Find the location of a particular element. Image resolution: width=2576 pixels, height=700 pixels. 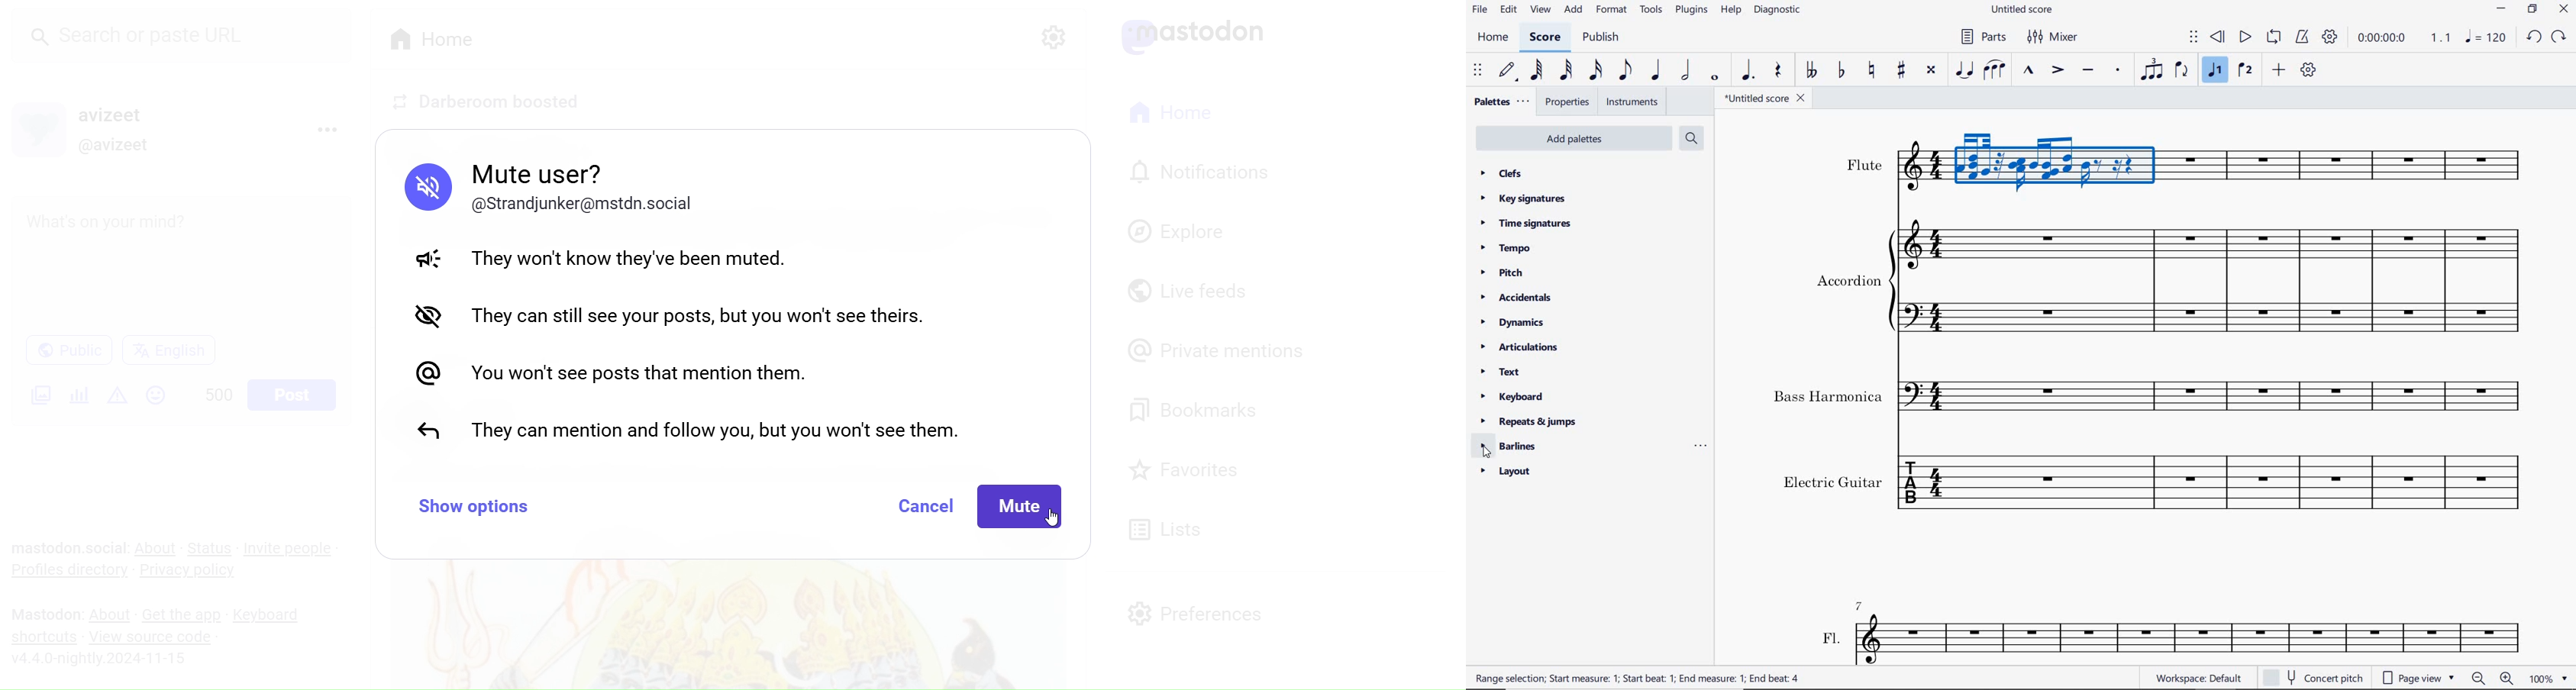

loop playback is located at coordinates (2274, 37).